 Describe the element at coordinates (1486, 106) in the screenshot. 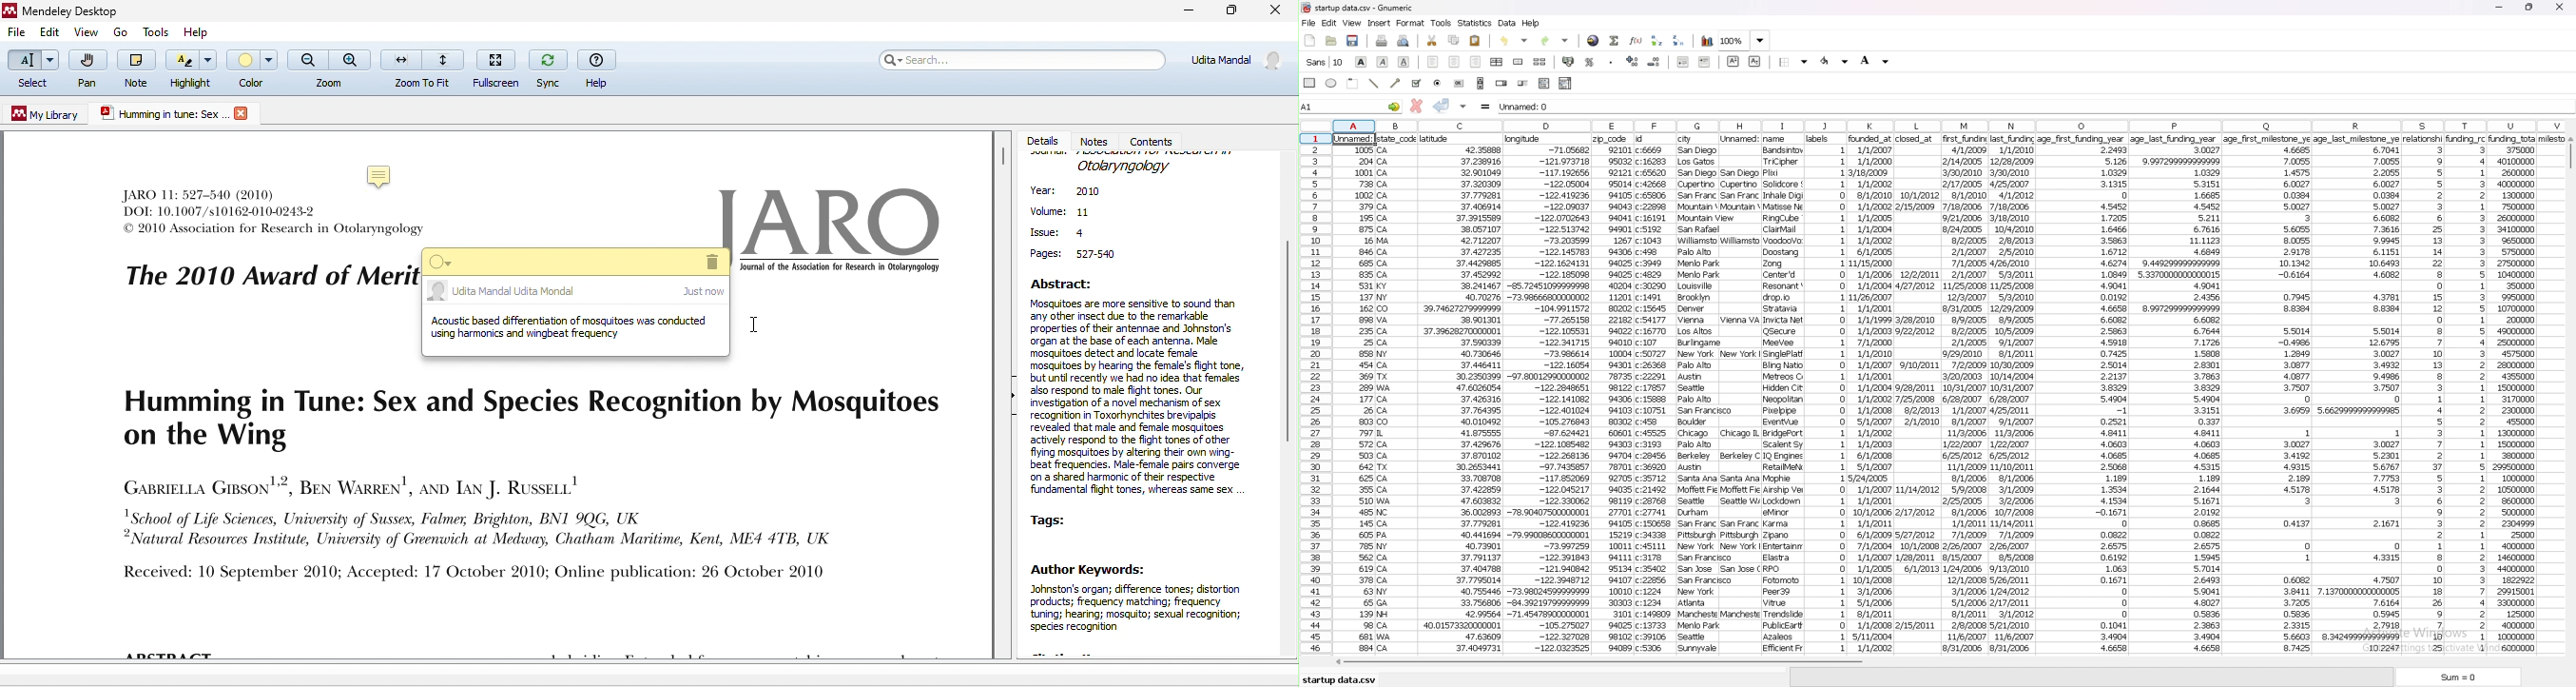

I see `formula` at that location.